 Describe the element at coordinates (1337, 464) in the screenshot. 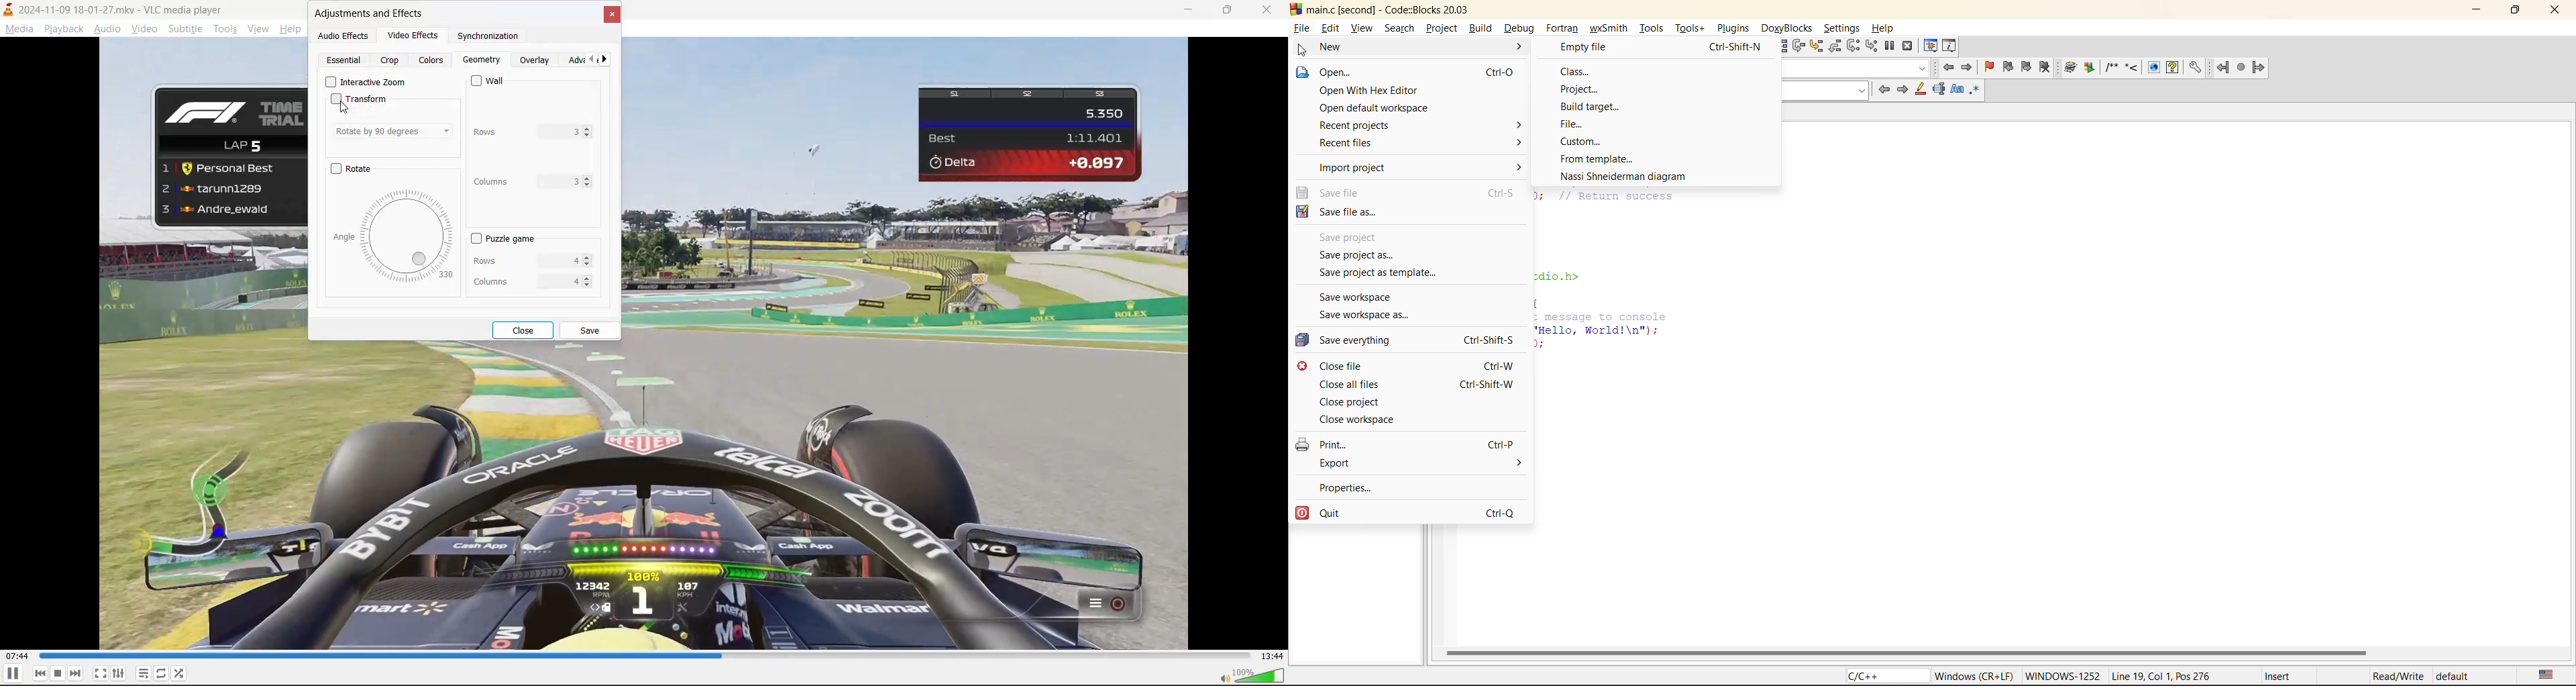

I see `export` at that location.